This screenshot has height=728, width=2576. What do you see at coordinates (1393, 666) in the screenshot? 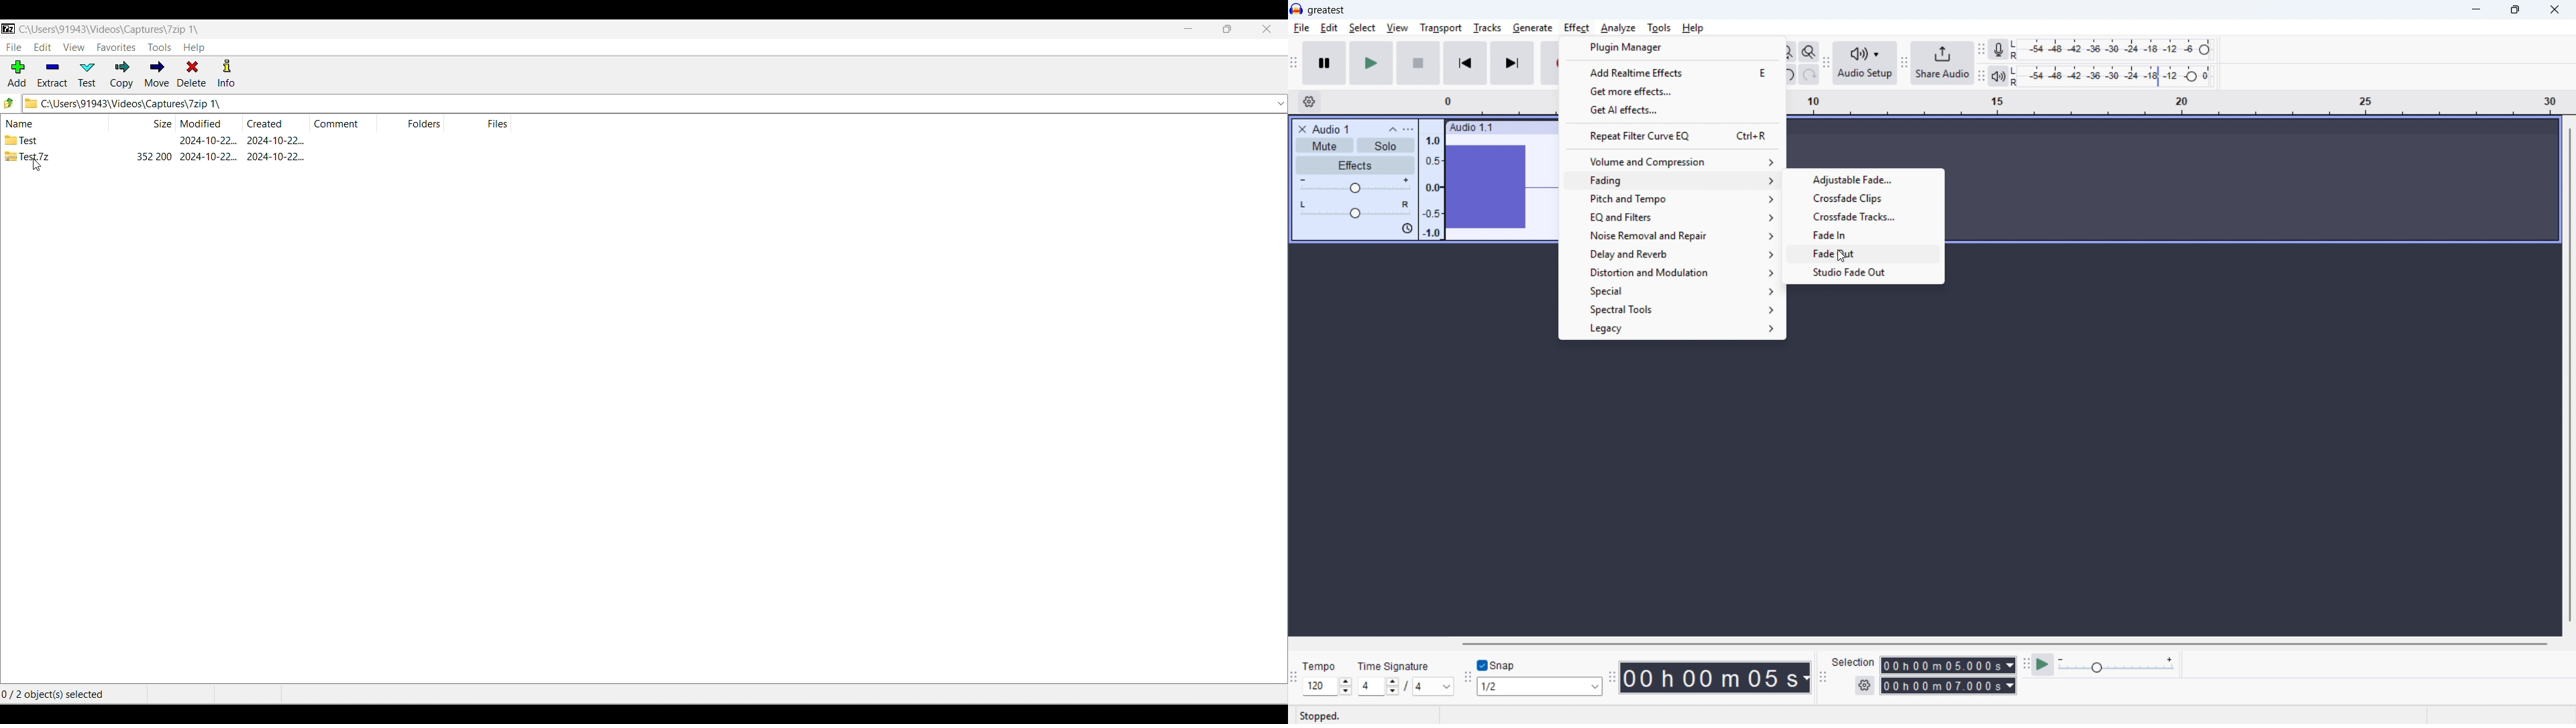
I see `` at bounding box center [1393, 666].